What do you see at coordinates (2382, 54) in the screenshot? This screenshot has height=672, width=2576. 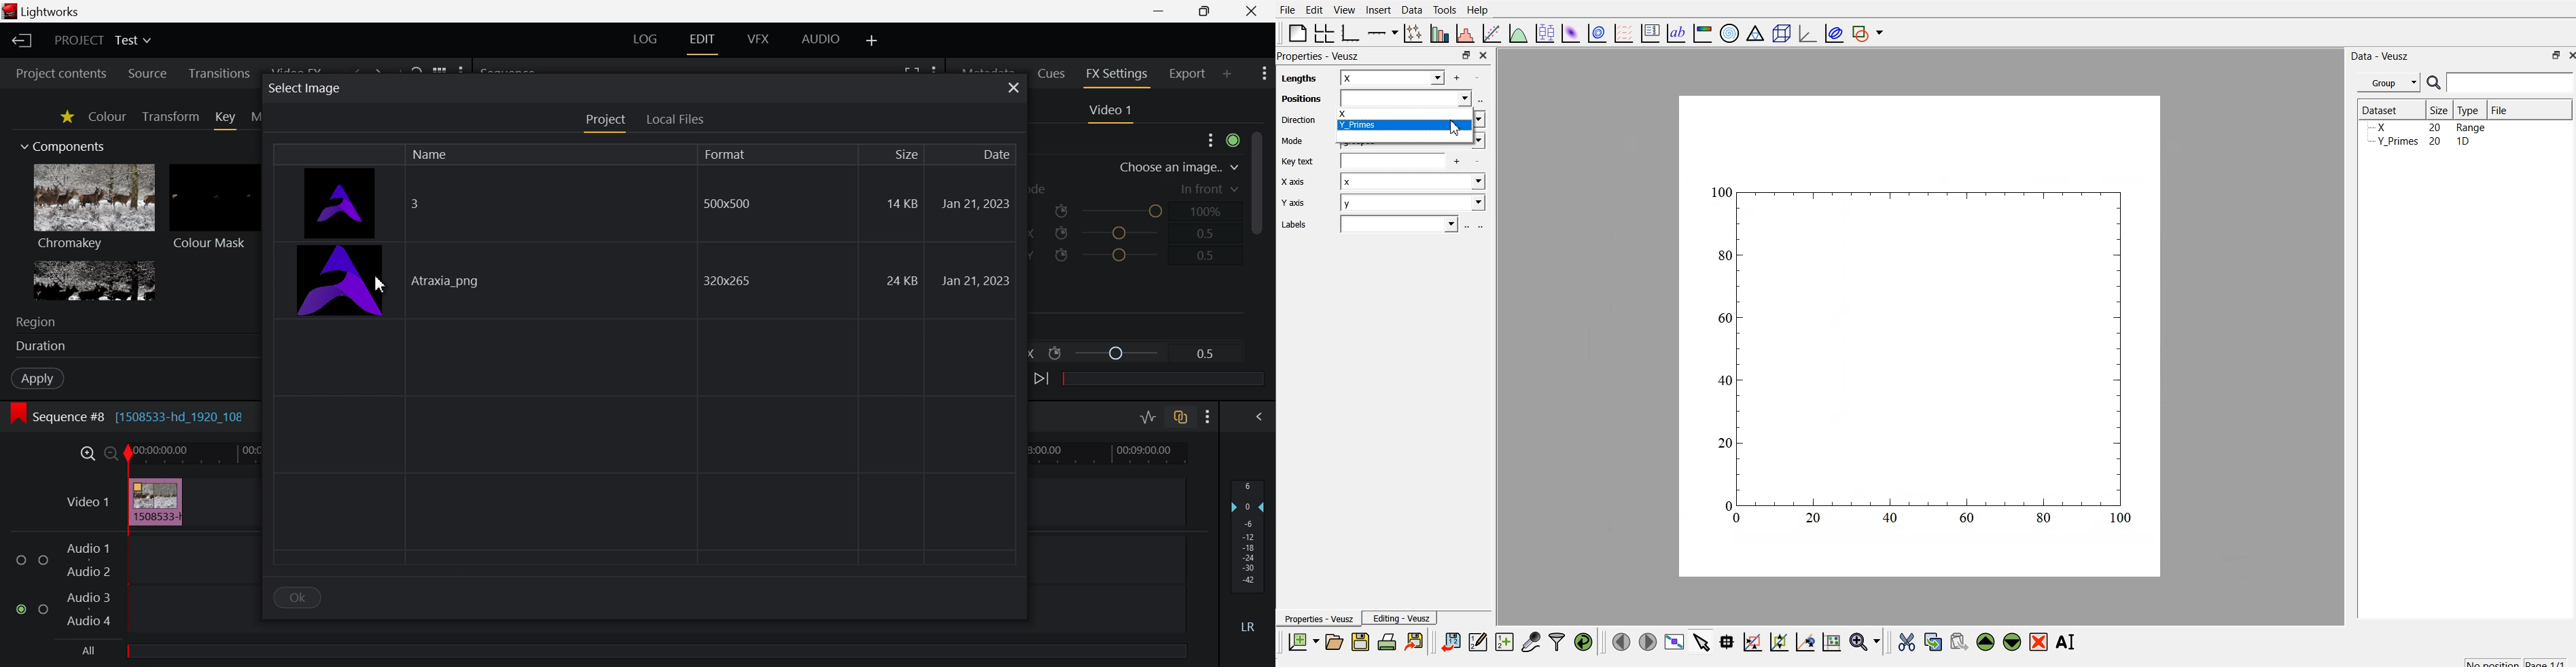 I see `Data - Veusz` at bounding box center [2382, 54].